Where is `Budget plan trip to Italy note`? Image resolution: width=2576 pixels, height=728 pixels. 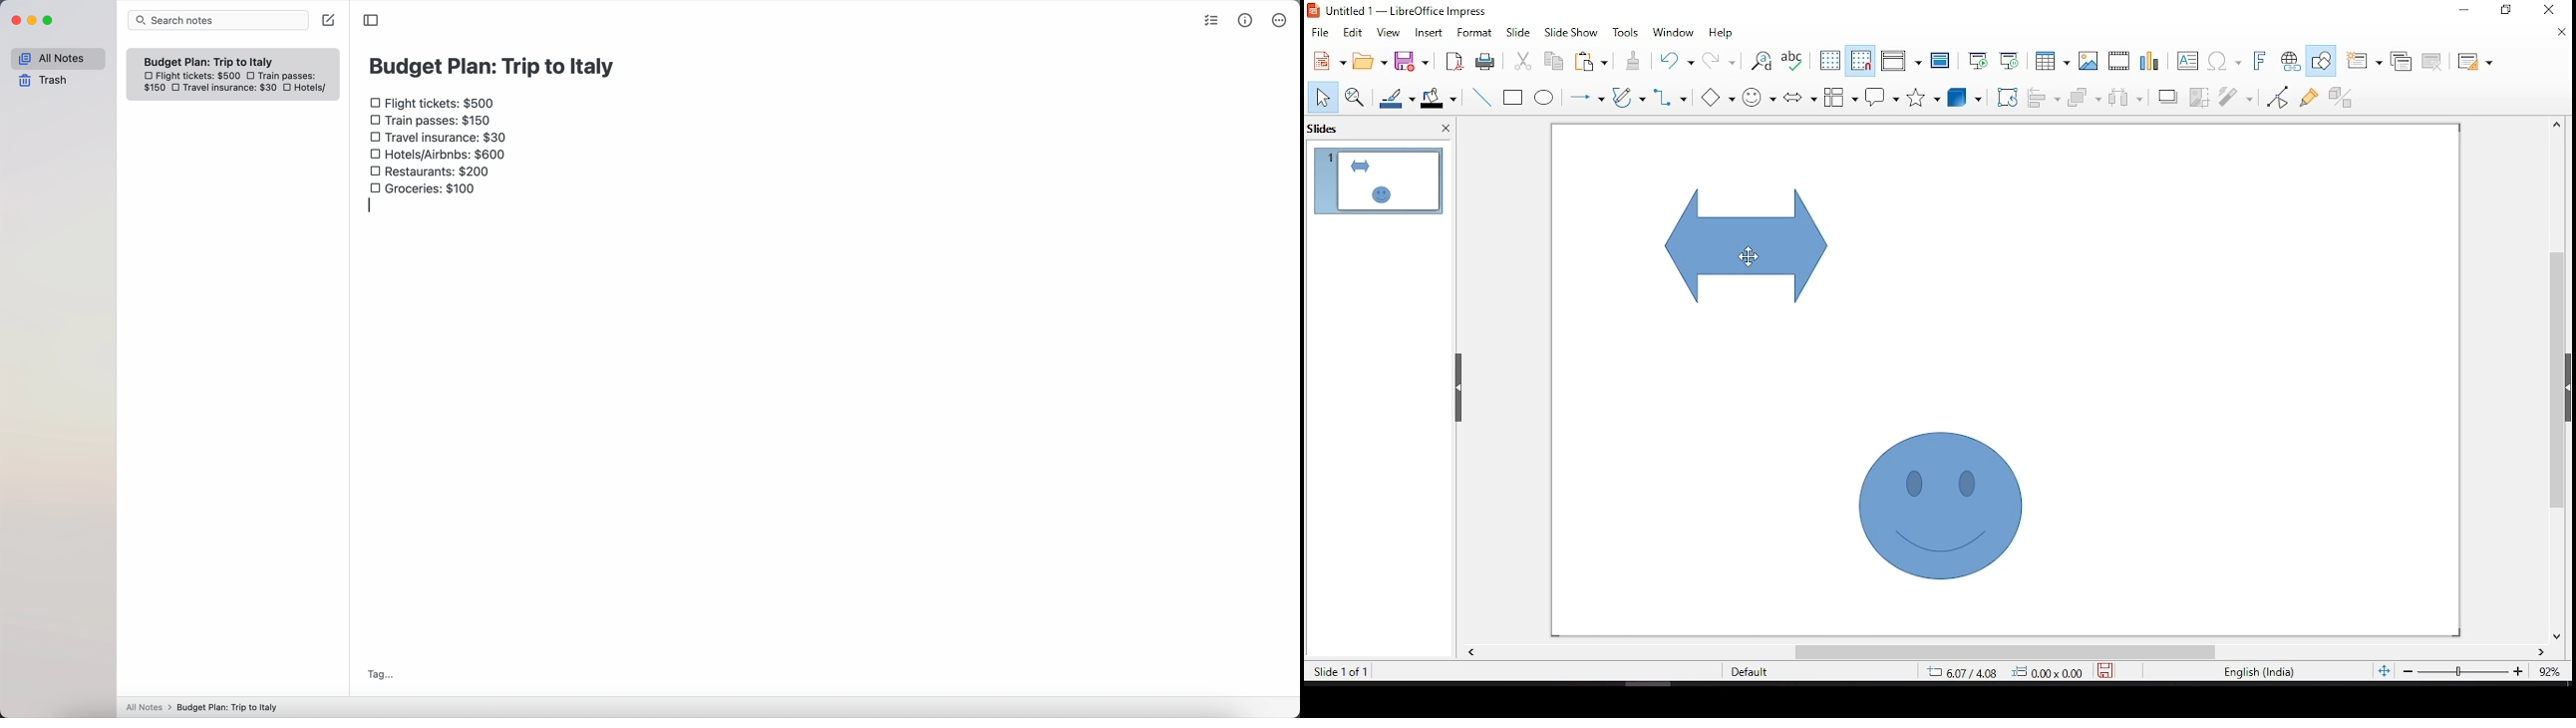 Budget plan trip to Italy note is located at coordinates (210, 61).